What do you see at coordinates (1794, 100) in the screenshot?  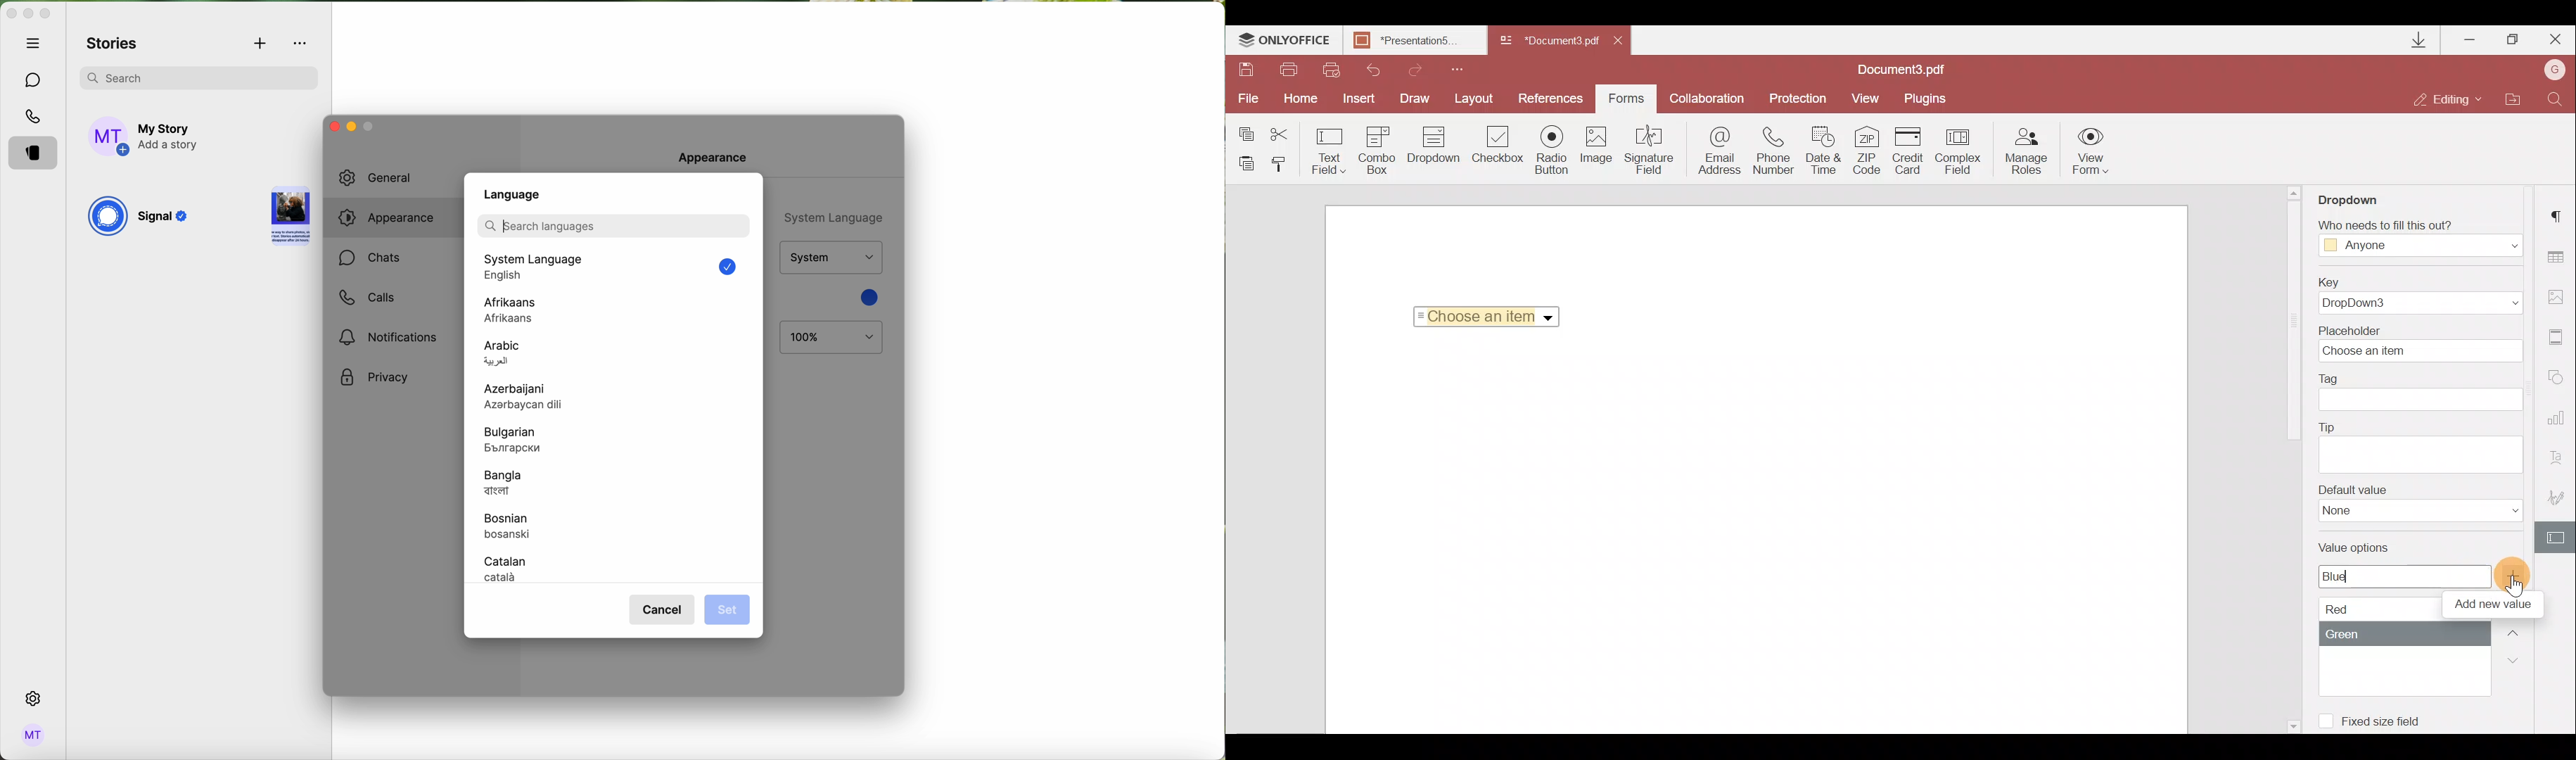 I see `Protection` at bounding box center [1794, 100].